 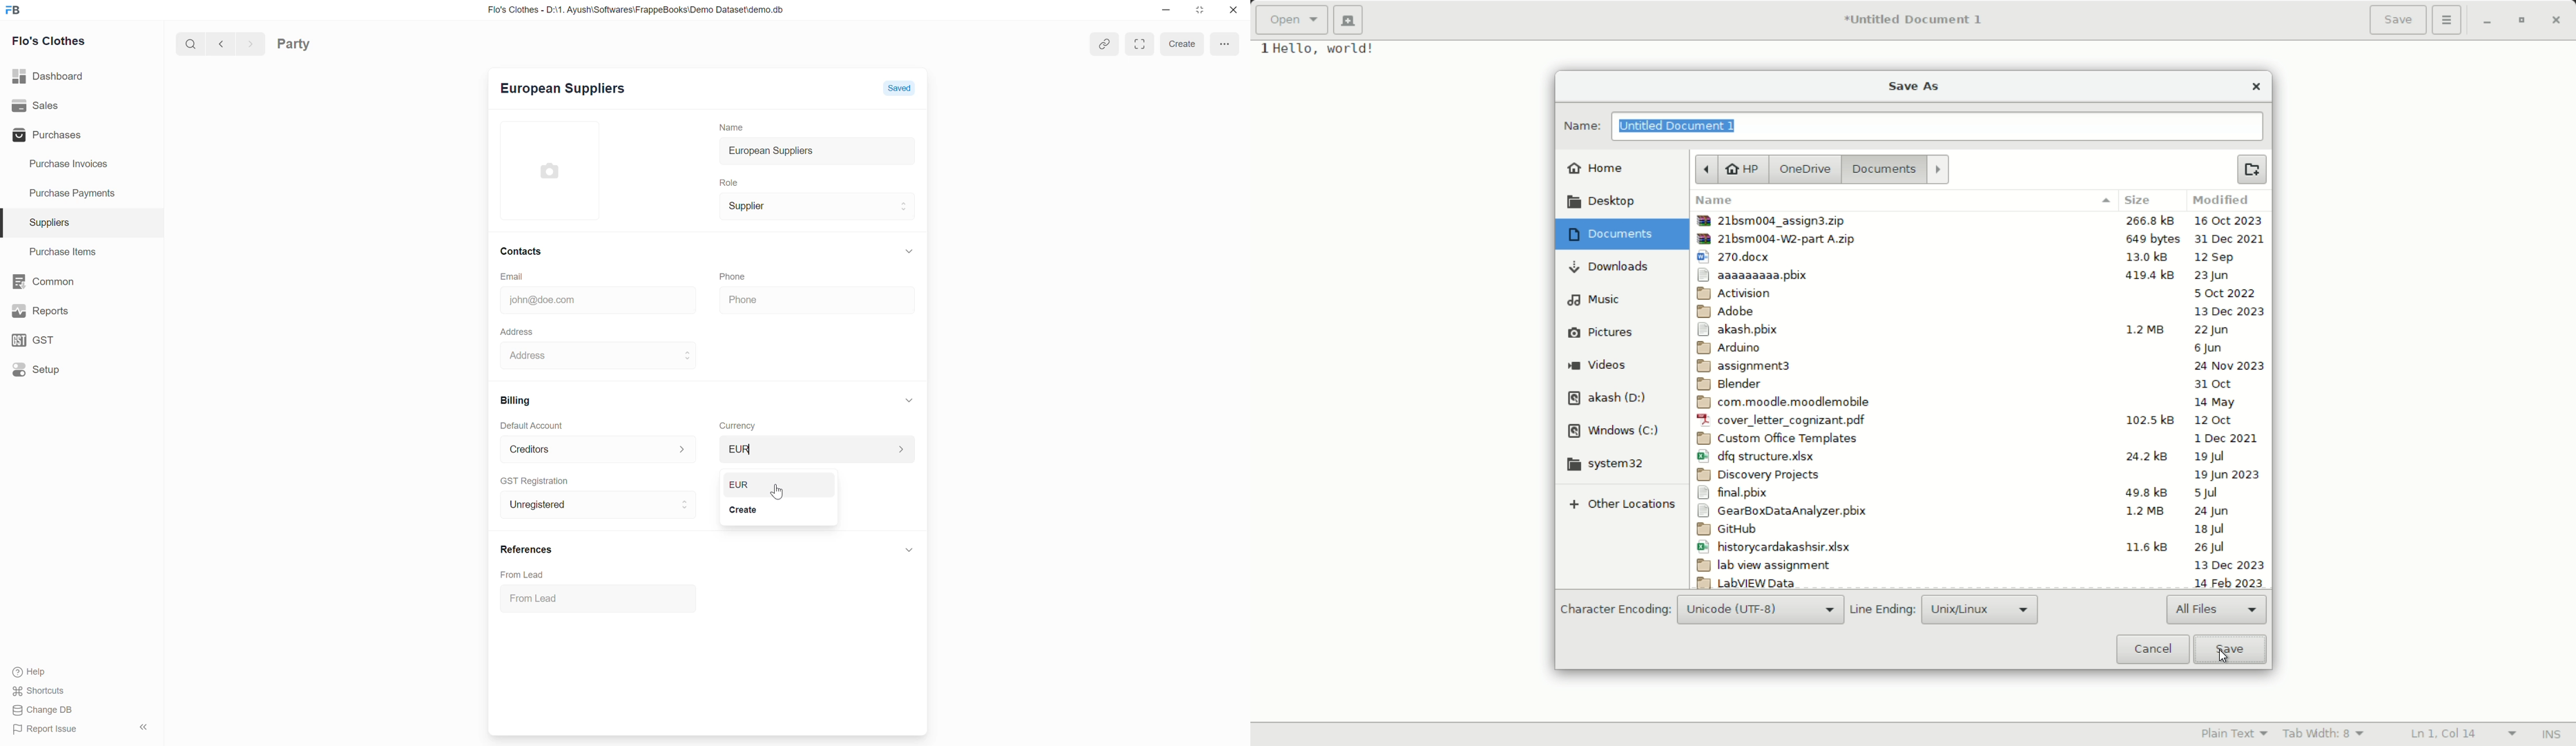 What do you see at coordinates (534, 274) in the screenshot?
I see `Email` at bounding box center [534, 274].